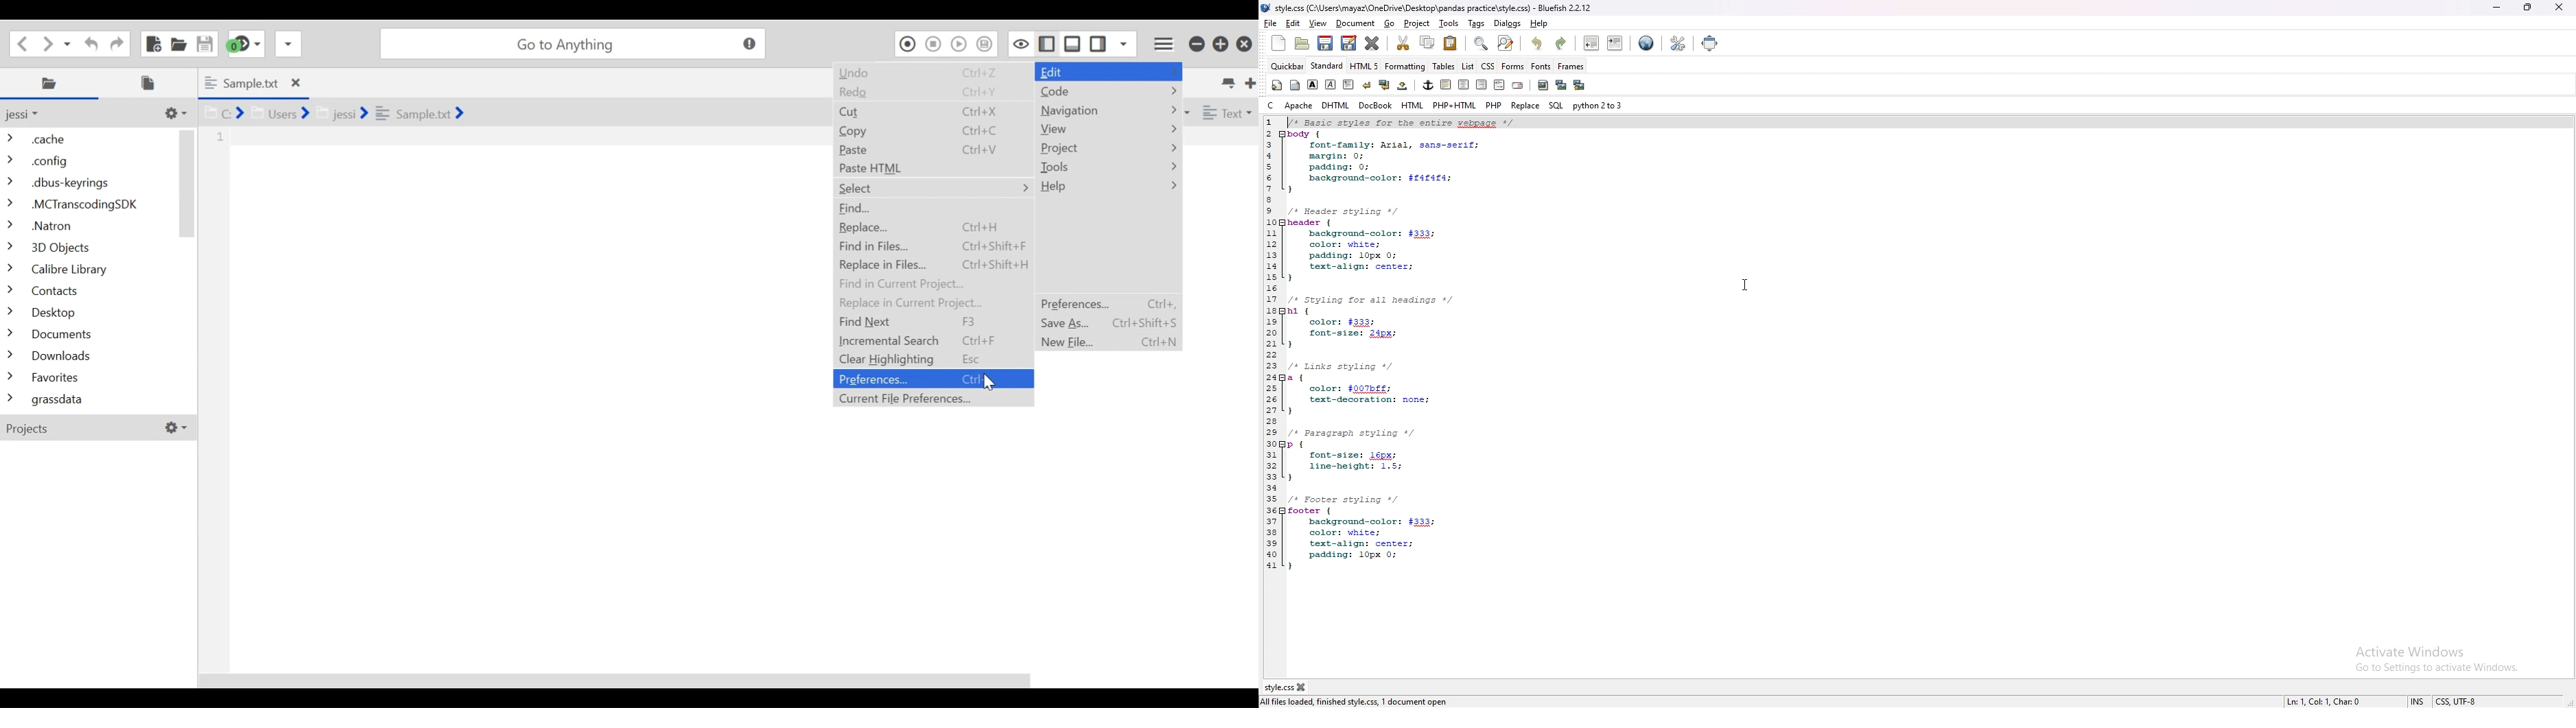 The width and height of the screenshot is (2576, 728). What do you see at coordinates (1449, 24) in the screenshot?
I see `tools` at bounding box center [1449, 24].